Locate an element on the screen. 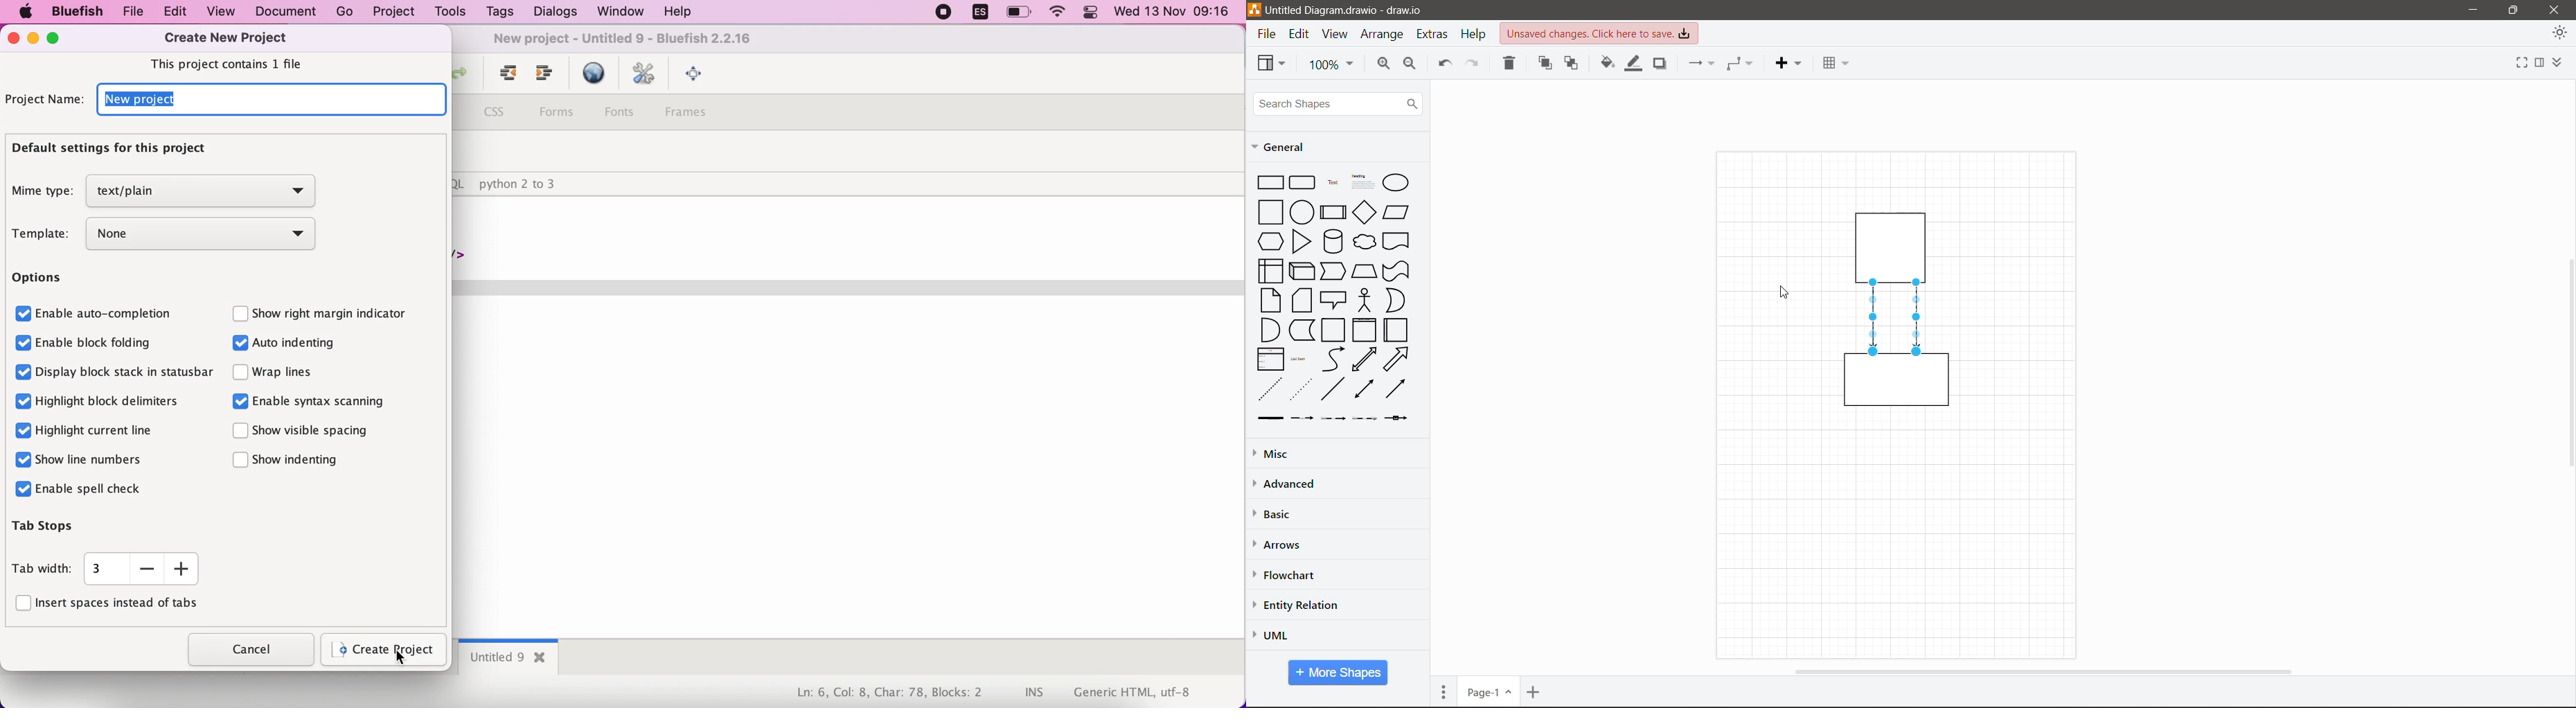 Image resolution: width=2576 pixels, height=728 pixels. Textbox is located at coordinates (1362, 182).